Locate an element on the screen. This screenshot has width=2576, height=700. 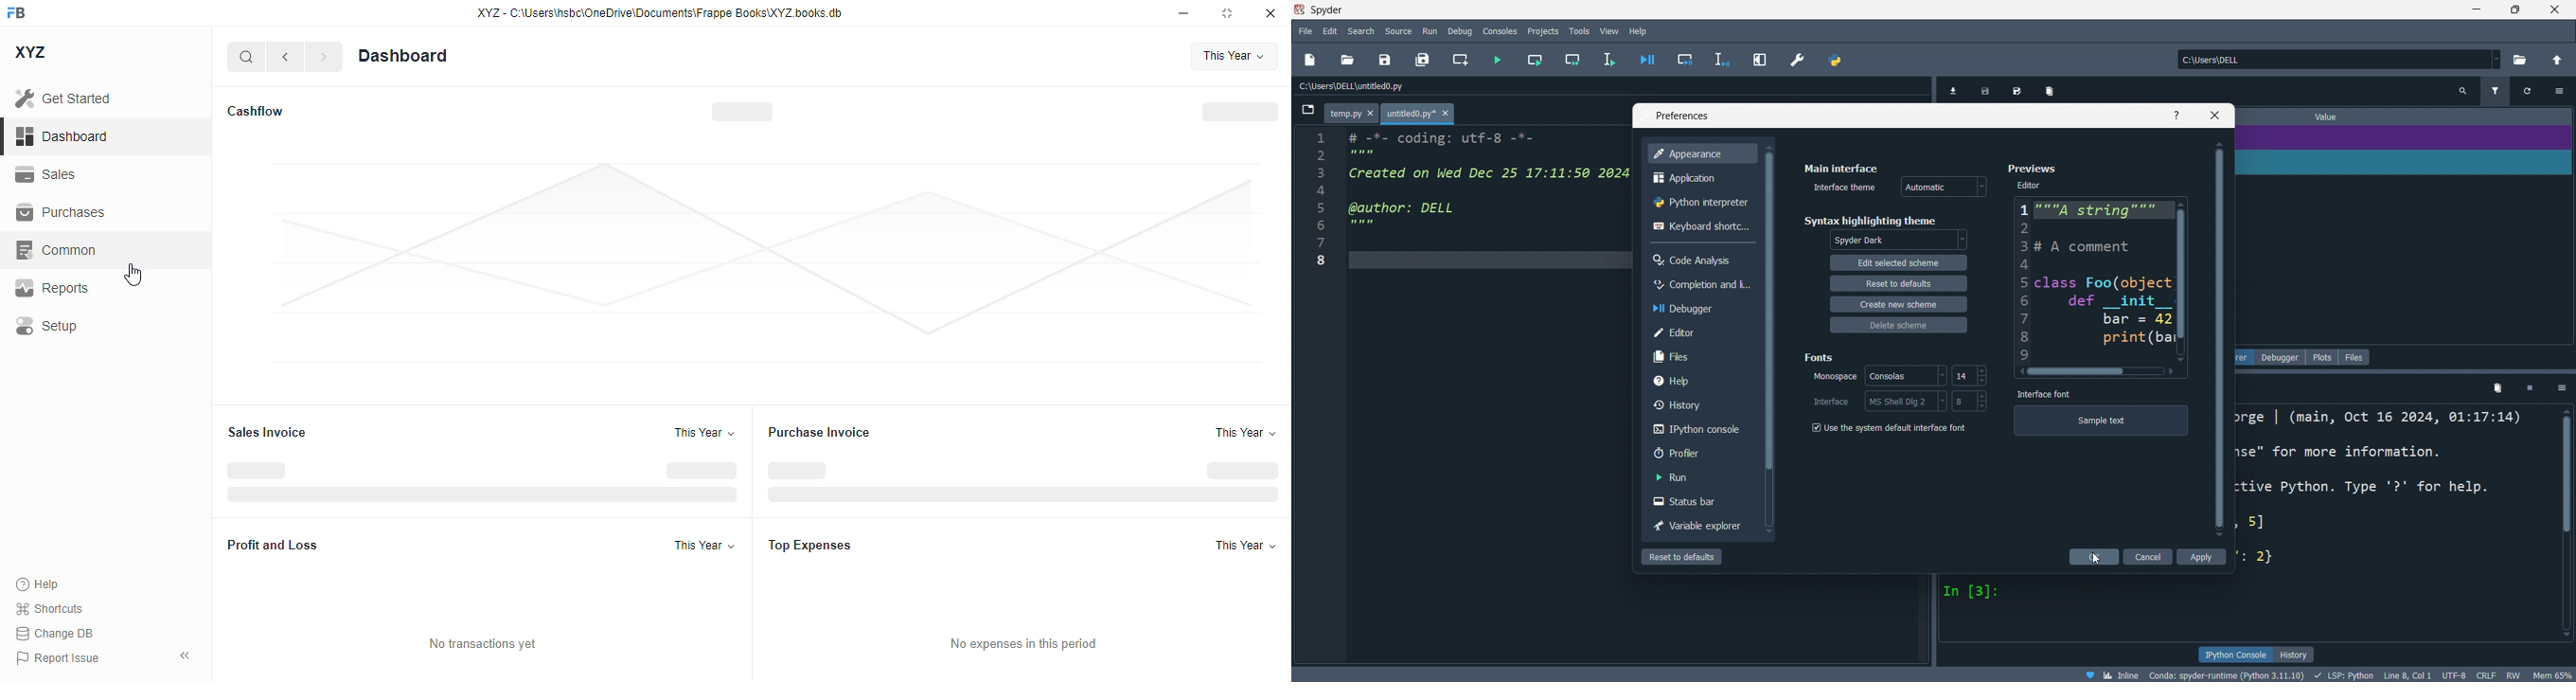
2 '''''' is located at coordinates (1348, 155).